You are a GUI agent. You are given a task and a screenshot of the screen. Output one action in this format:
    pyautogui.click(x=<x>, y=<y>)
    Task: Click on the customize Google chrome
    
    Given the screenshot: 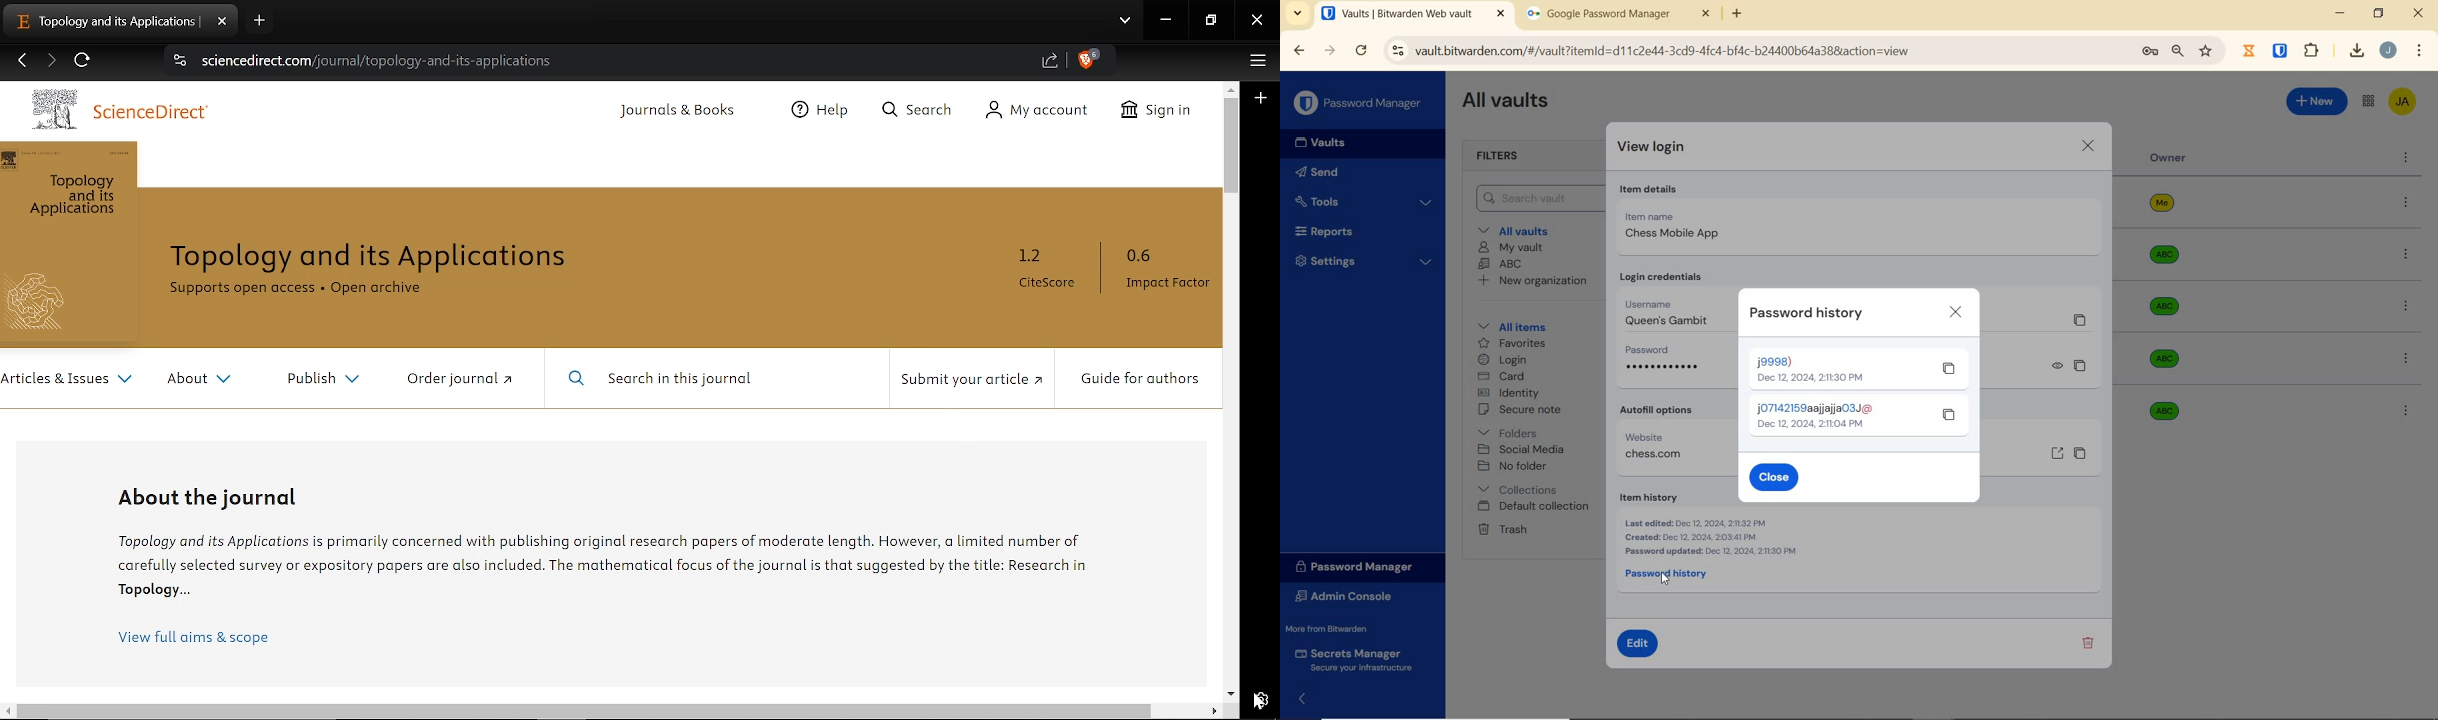 What is the action you would take?
    pyautogui.click(x=2420, y=51)
    